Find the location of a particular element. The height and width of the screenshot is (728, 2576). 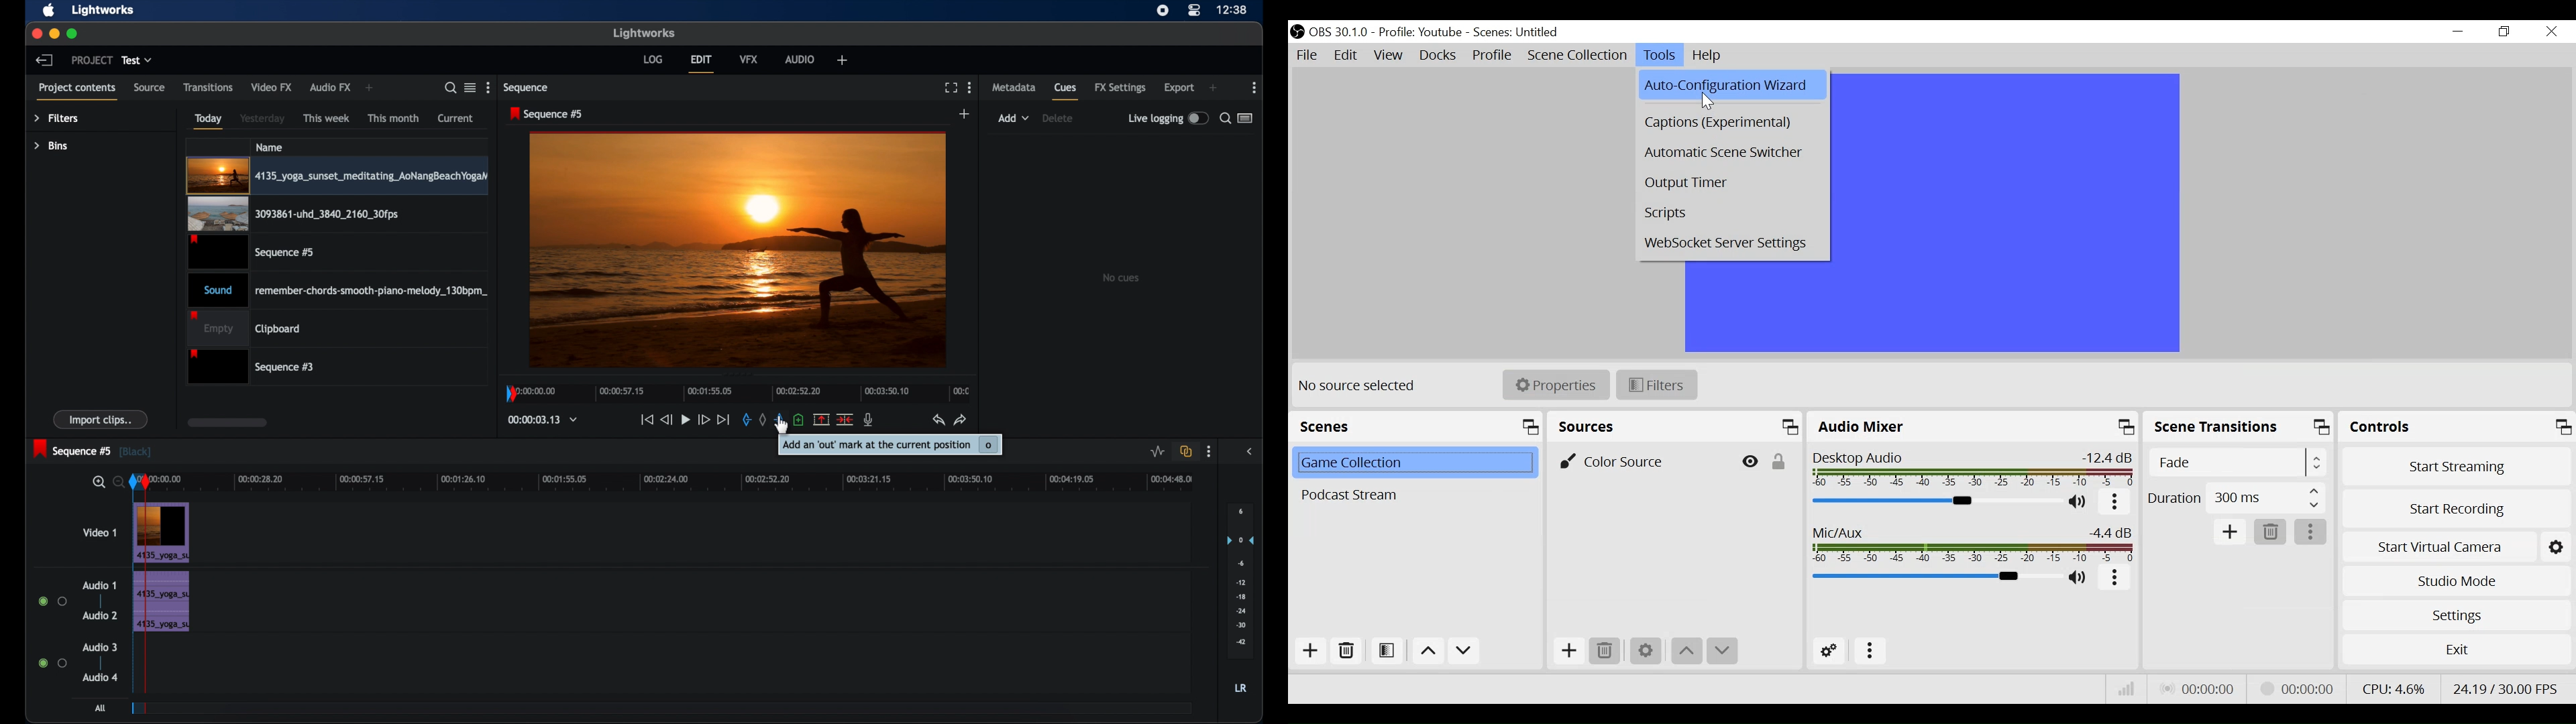

Bitrate is located at coordinates (2127, 689).